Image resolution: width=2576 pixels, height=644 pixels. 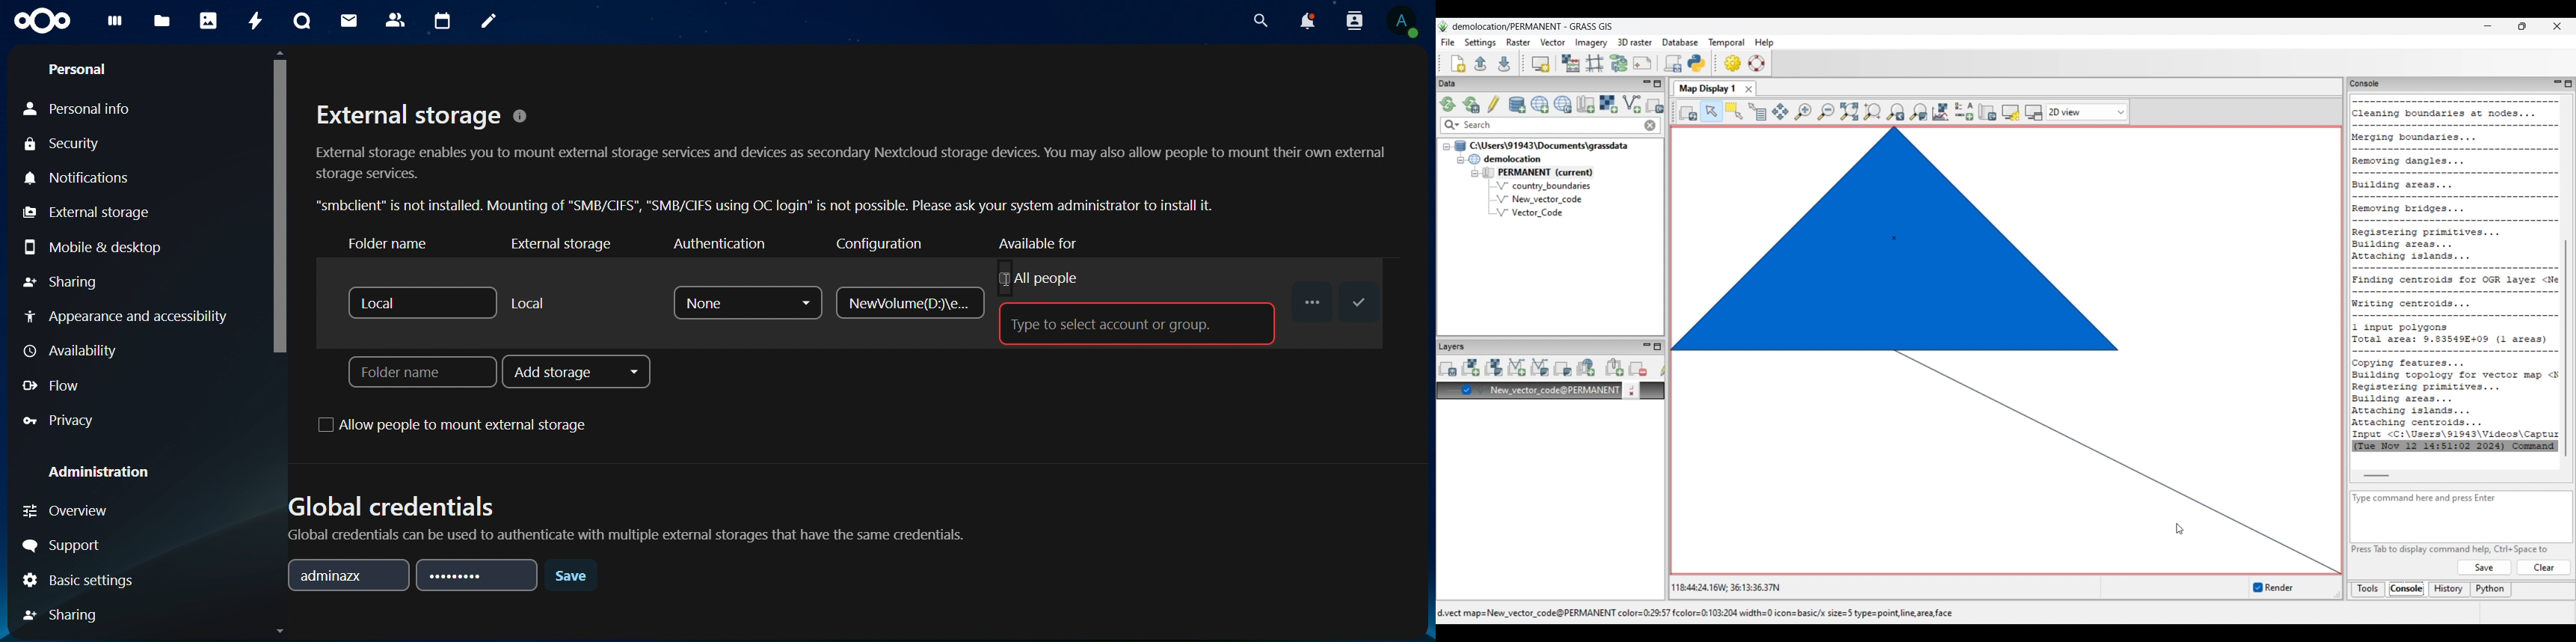 What do you see at coordinates (1125, 322) in the screenshot?
I see `type to select account or group` at bounding box center [1125, 322].